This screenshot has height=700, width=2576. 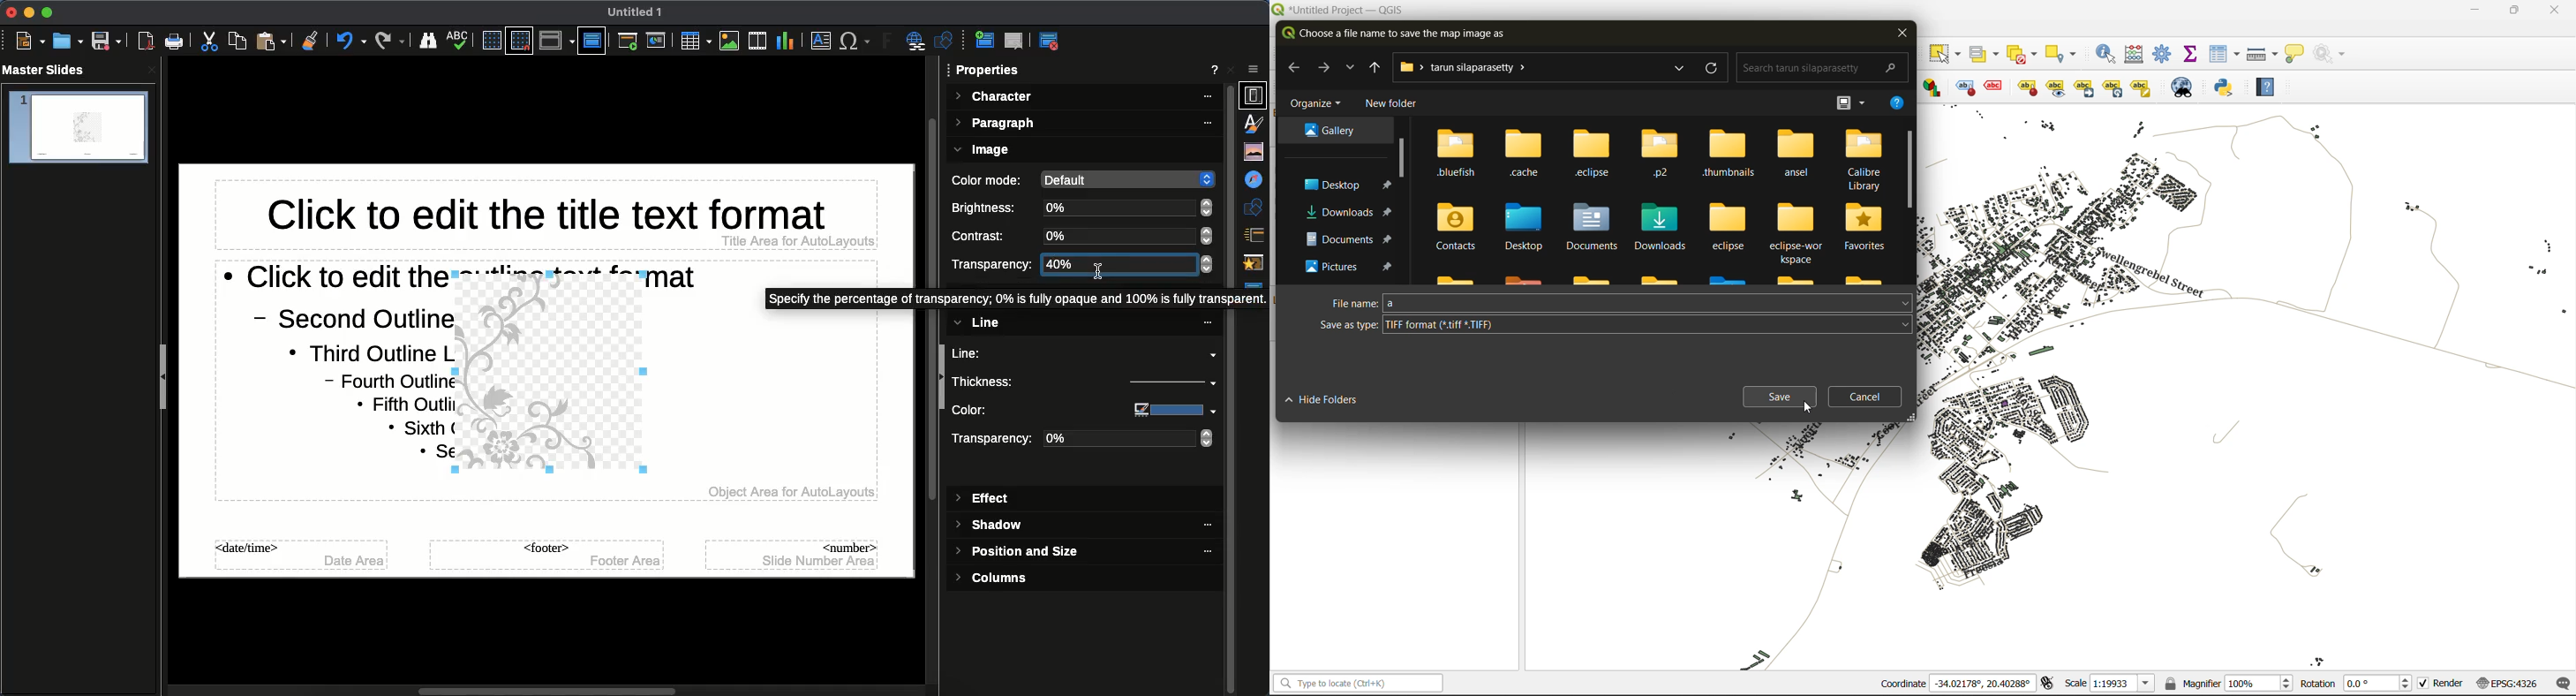 I want to click on 40%, so click(x=1125, y=264).